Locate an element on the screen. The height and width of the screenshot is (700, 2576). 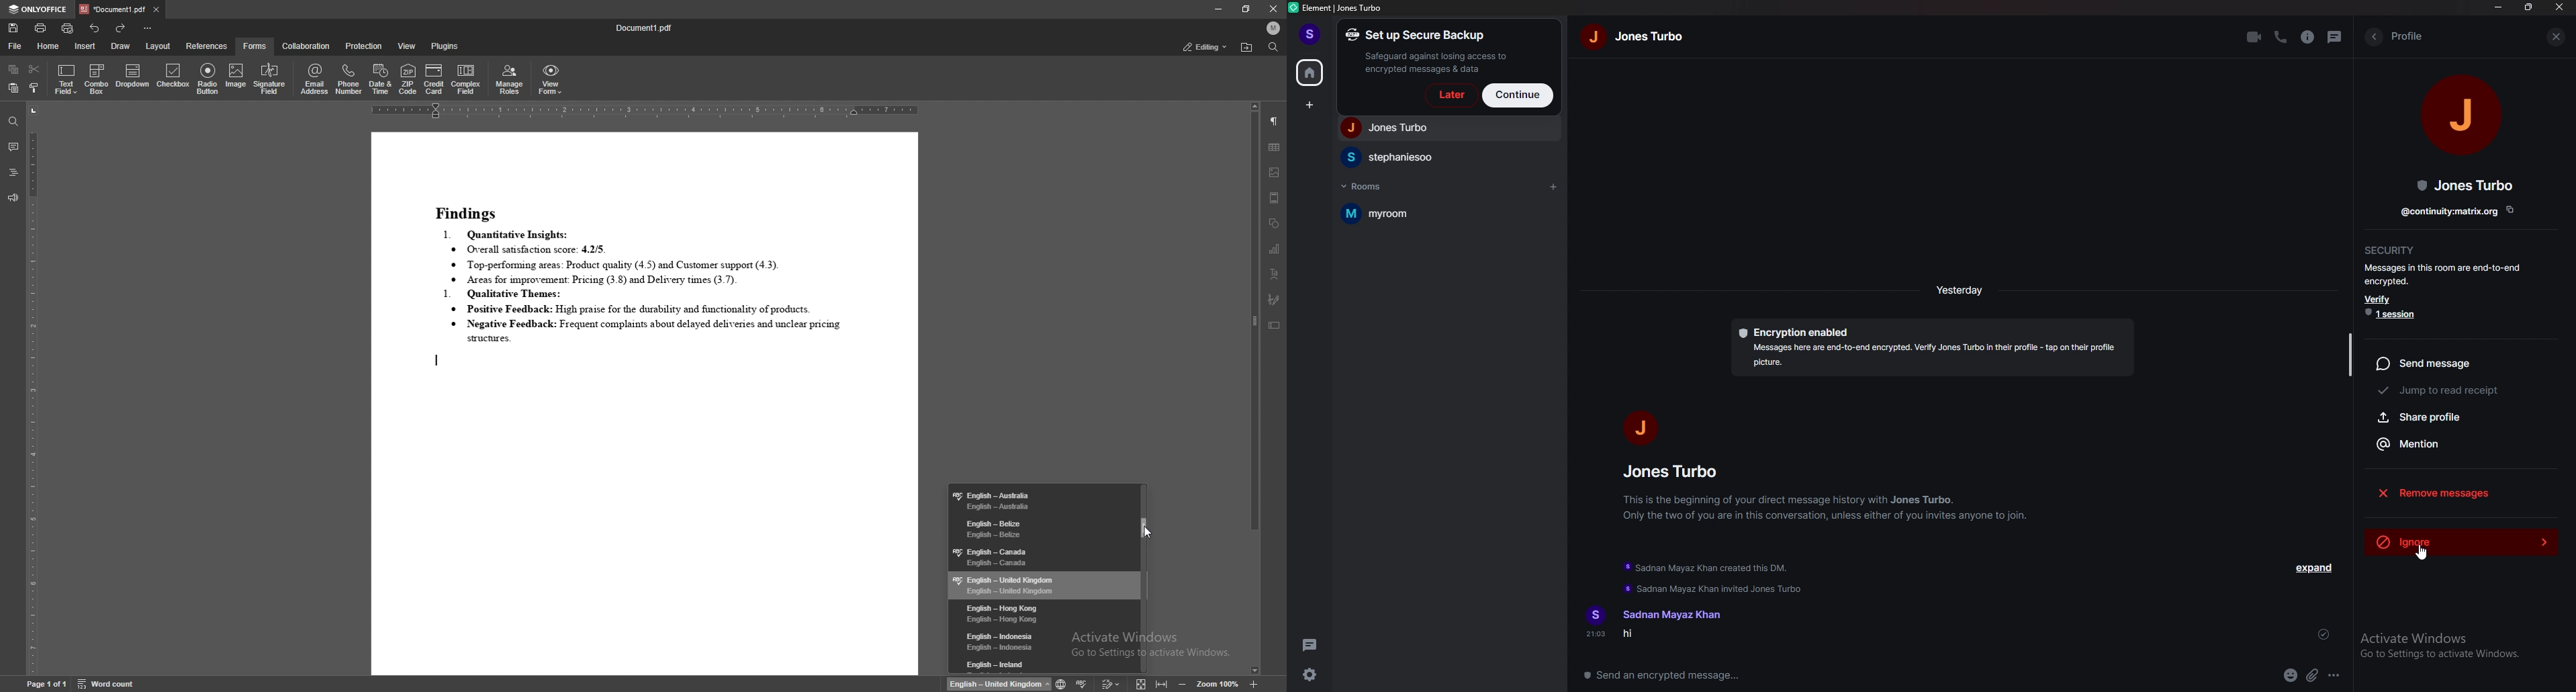
layout is located at coordinates (158, 46).